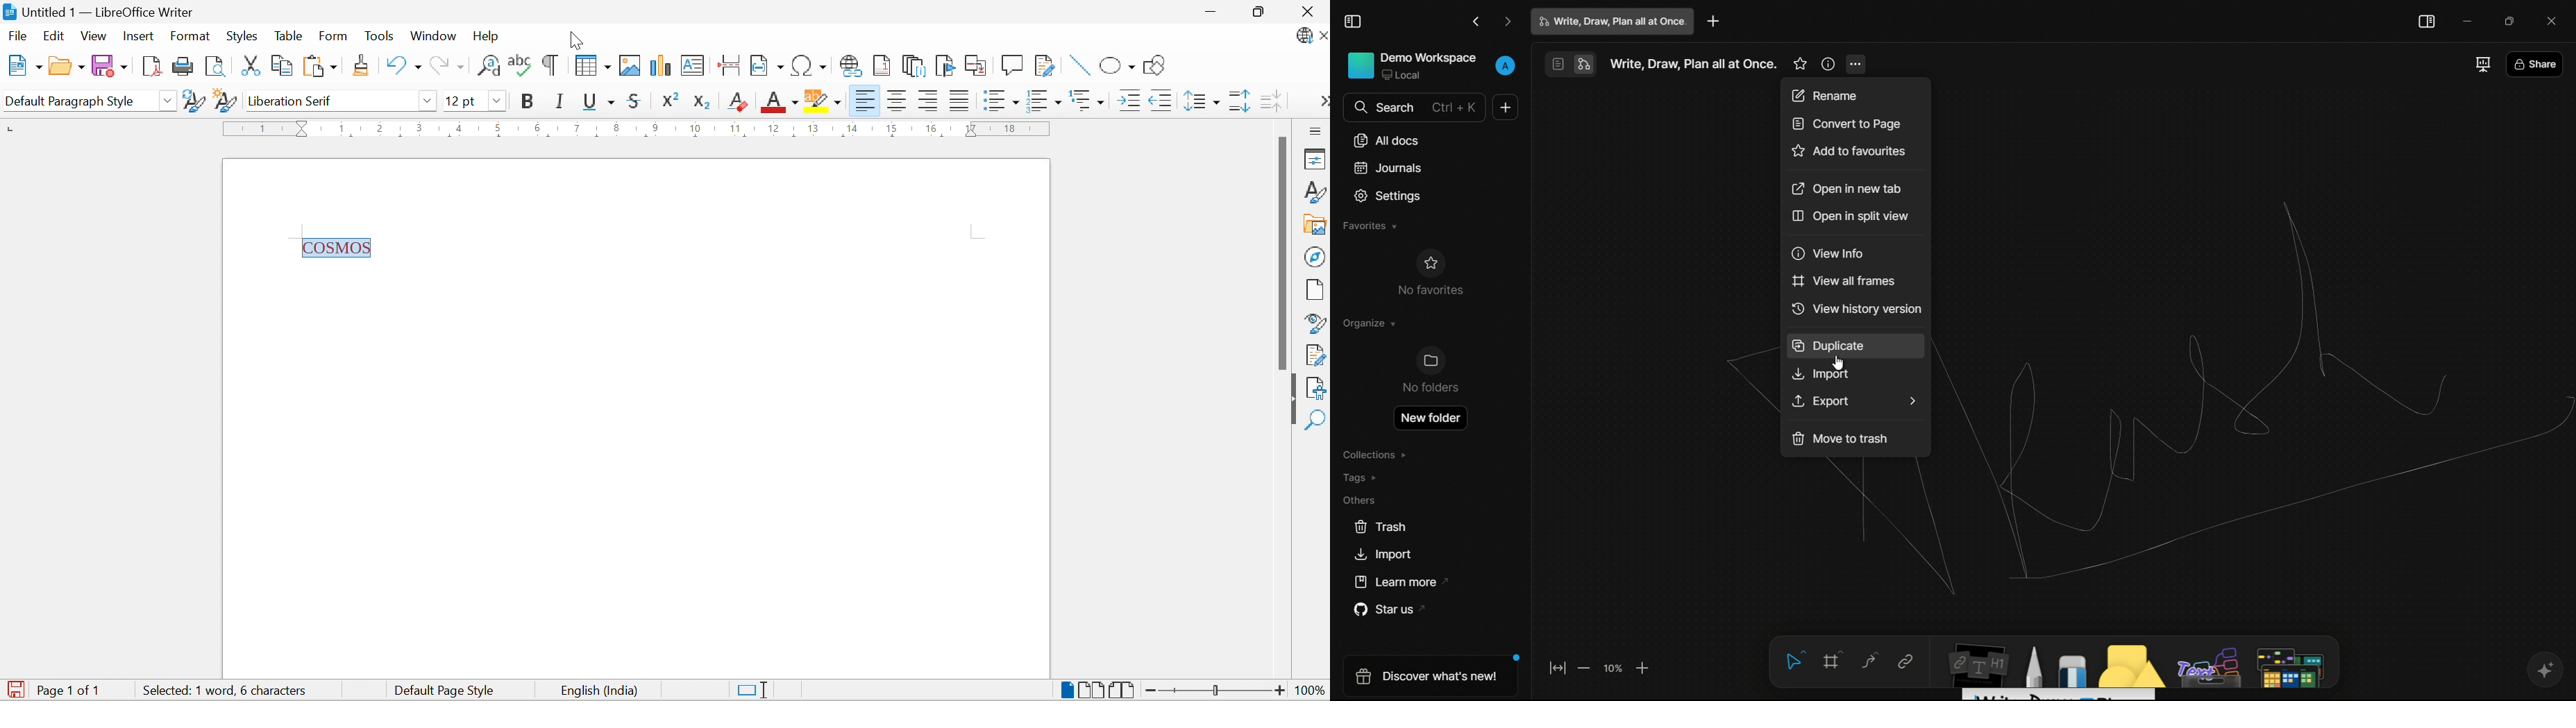 This screenshot has height=728, width=2576. I want to click on Insert, so click(140, 37).